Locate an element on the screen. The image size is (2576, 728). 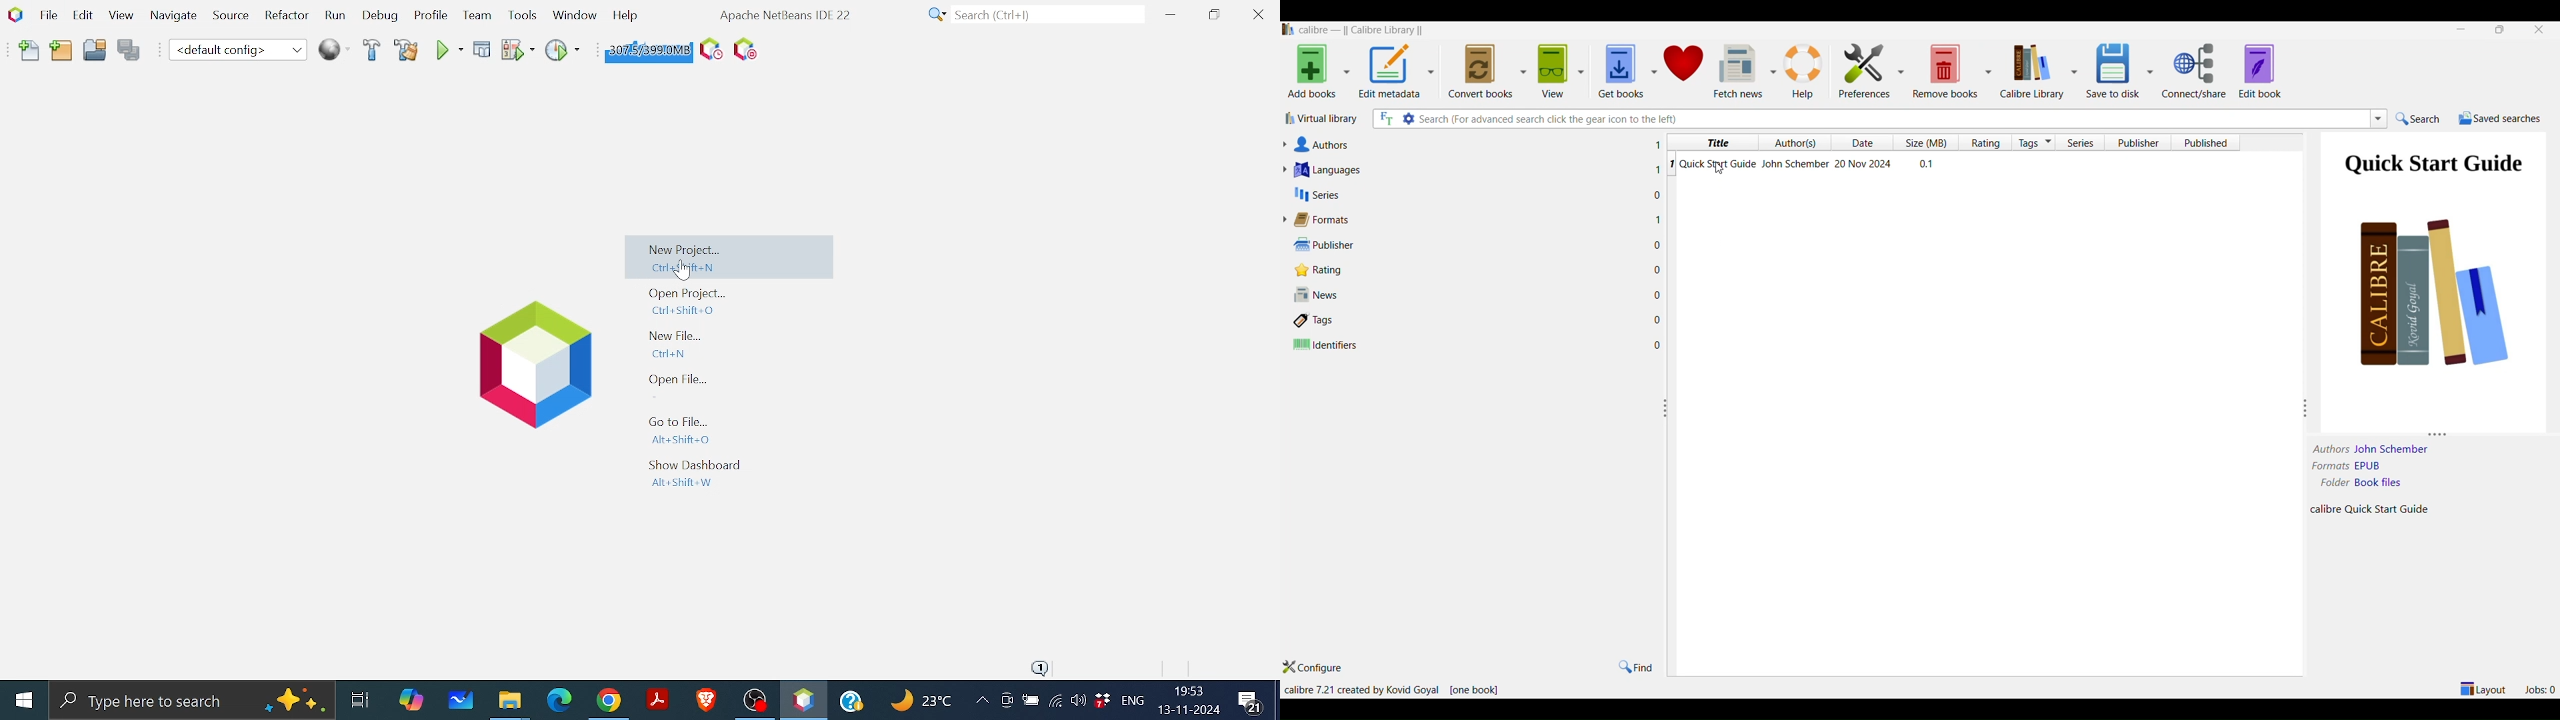
calibre 7.21 created by Kovid Goyal is located at coordinates (1361, 690).